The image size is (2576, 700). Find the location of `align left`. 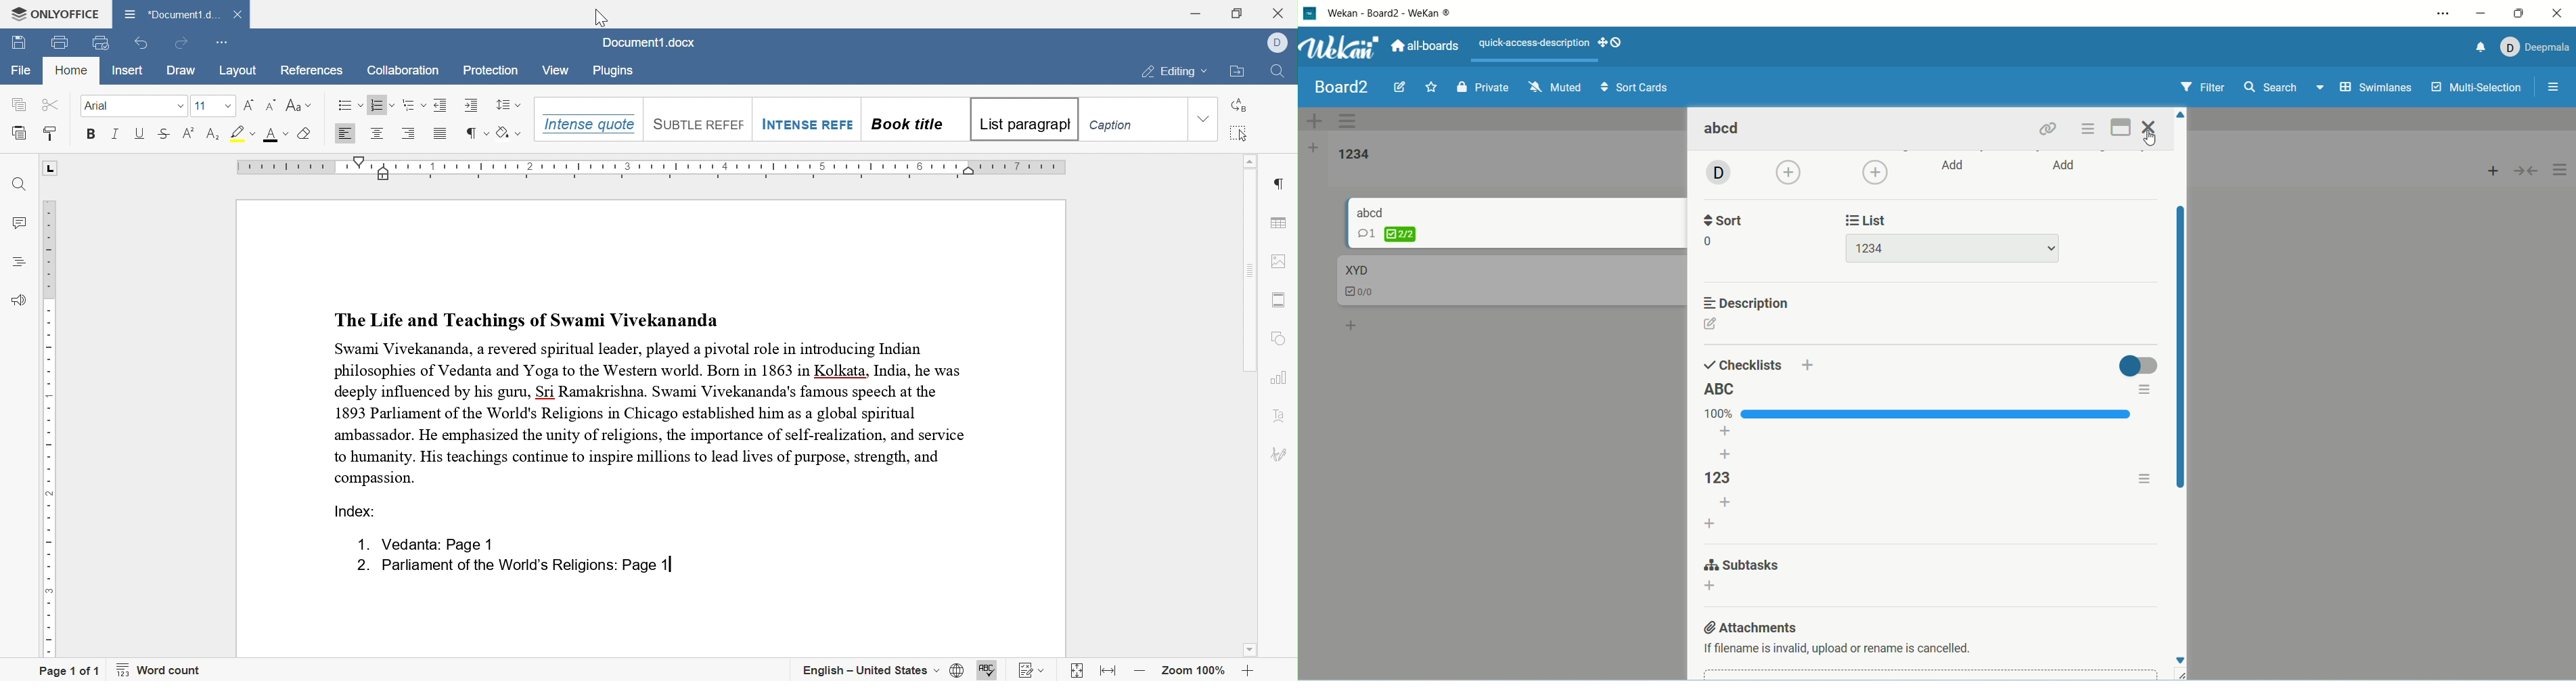

align left is located at coordinates (343, 134).